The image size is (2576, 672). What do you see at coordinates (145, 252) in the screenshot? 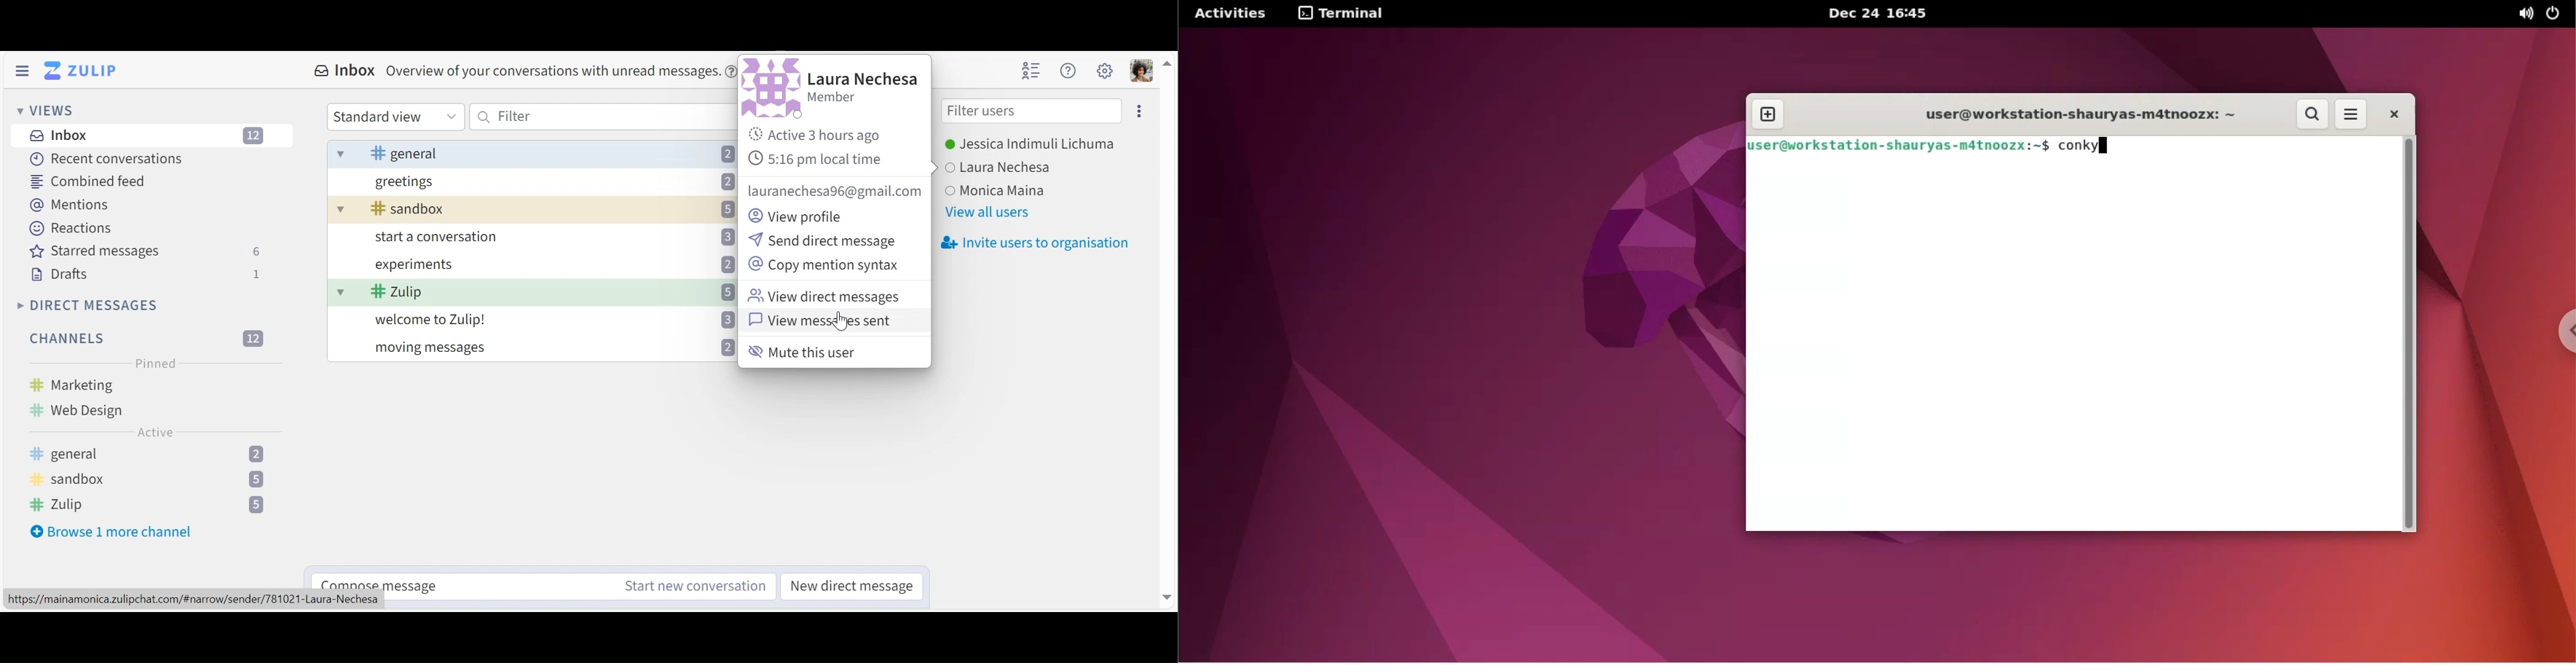
I see `Starred messages` at bounding box center [145, 252].